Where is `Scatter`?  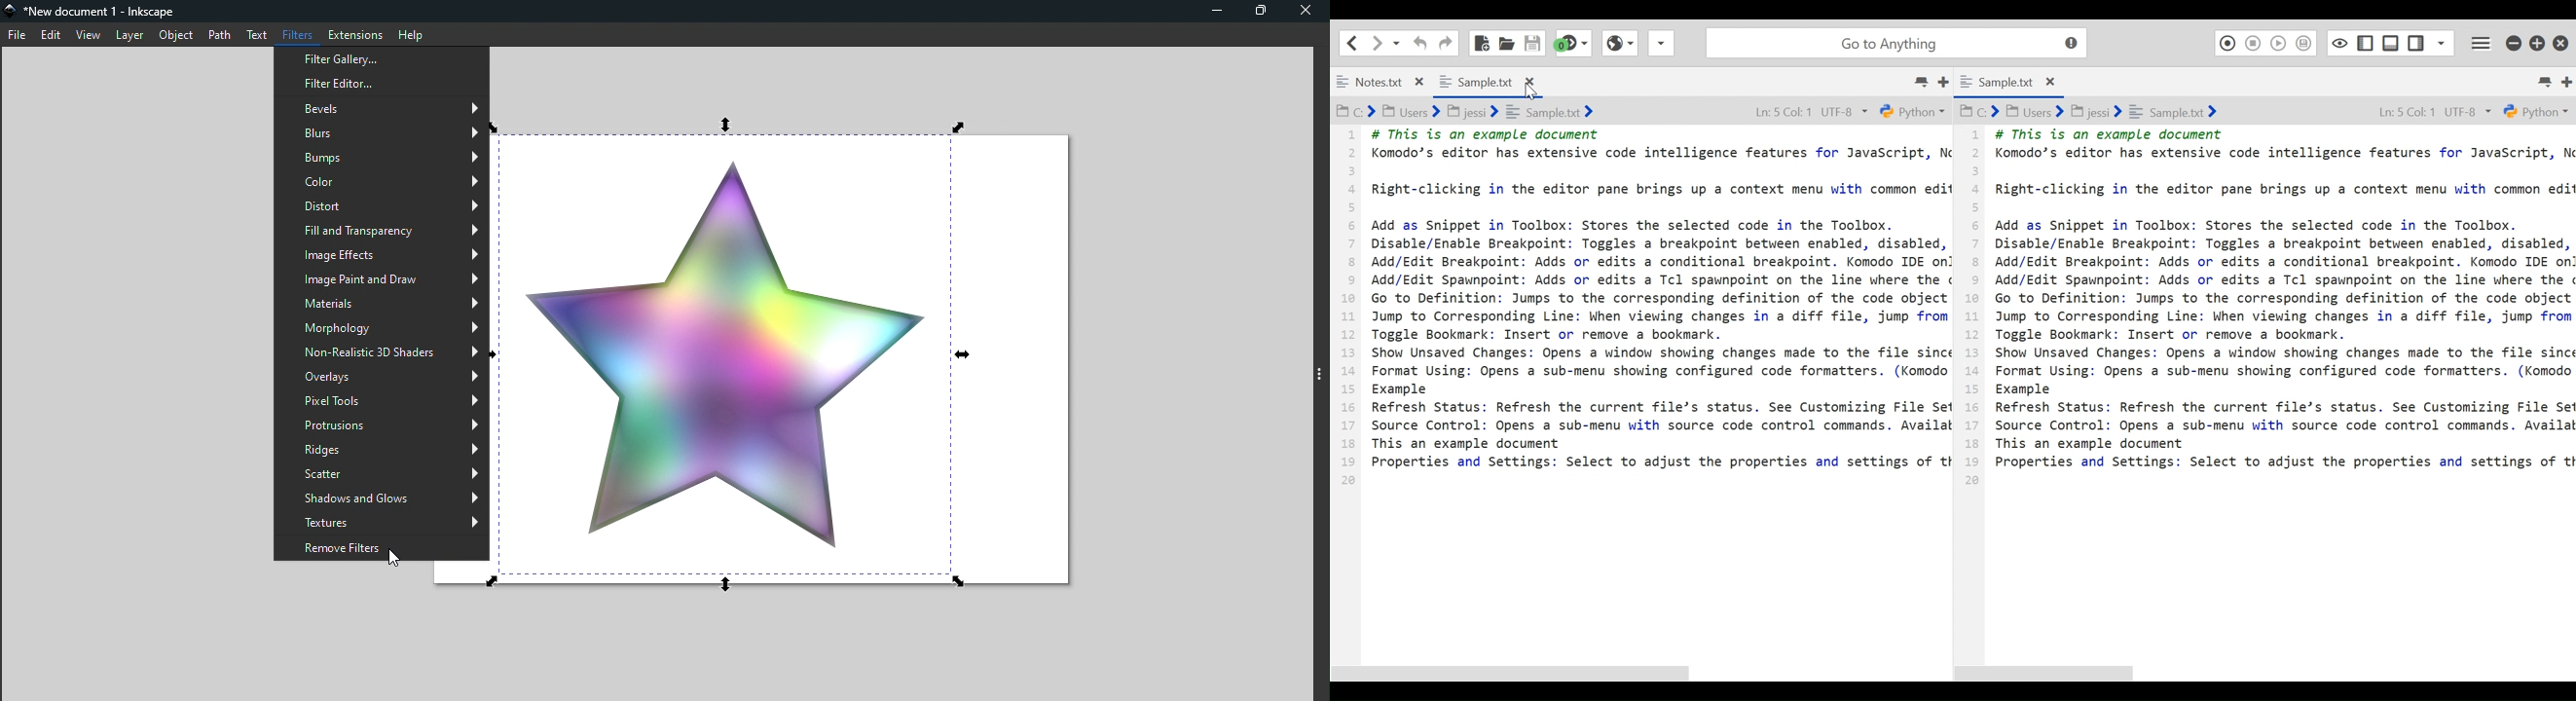
Scatter is located at coordinates (382, 474).